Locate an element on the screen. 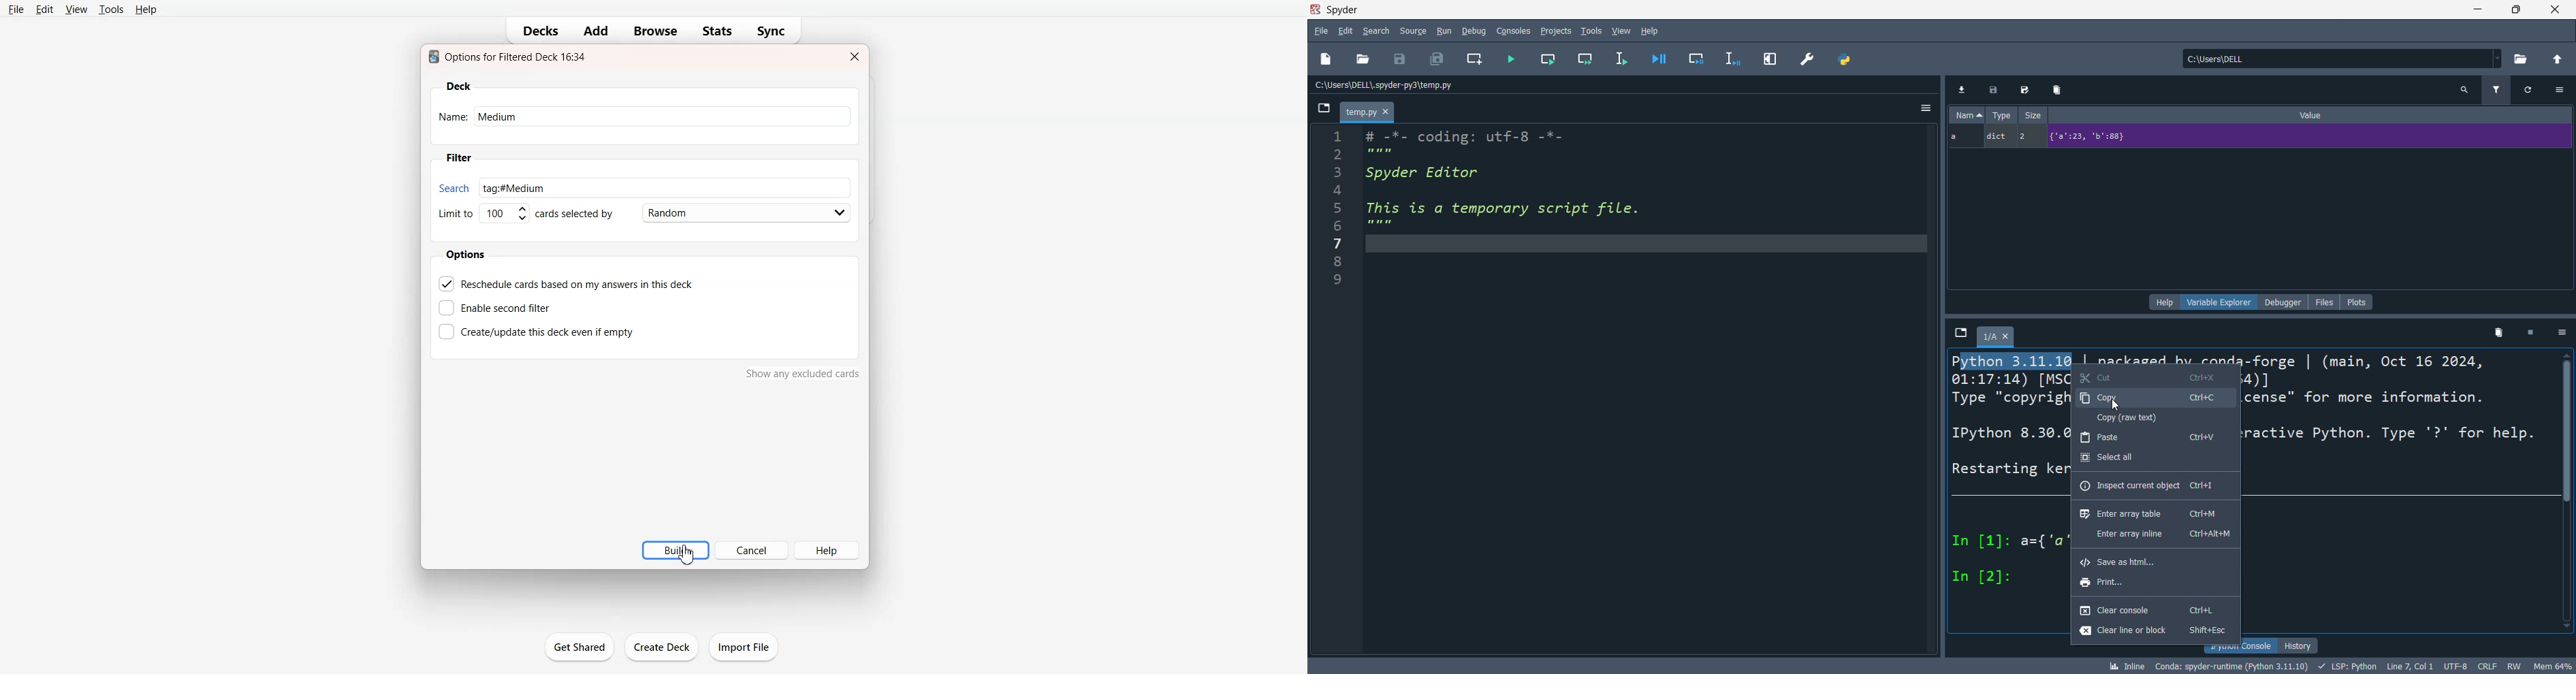 The width and height of the screenshot is (2576, 700). filter is located at coordinates (2499, 89).